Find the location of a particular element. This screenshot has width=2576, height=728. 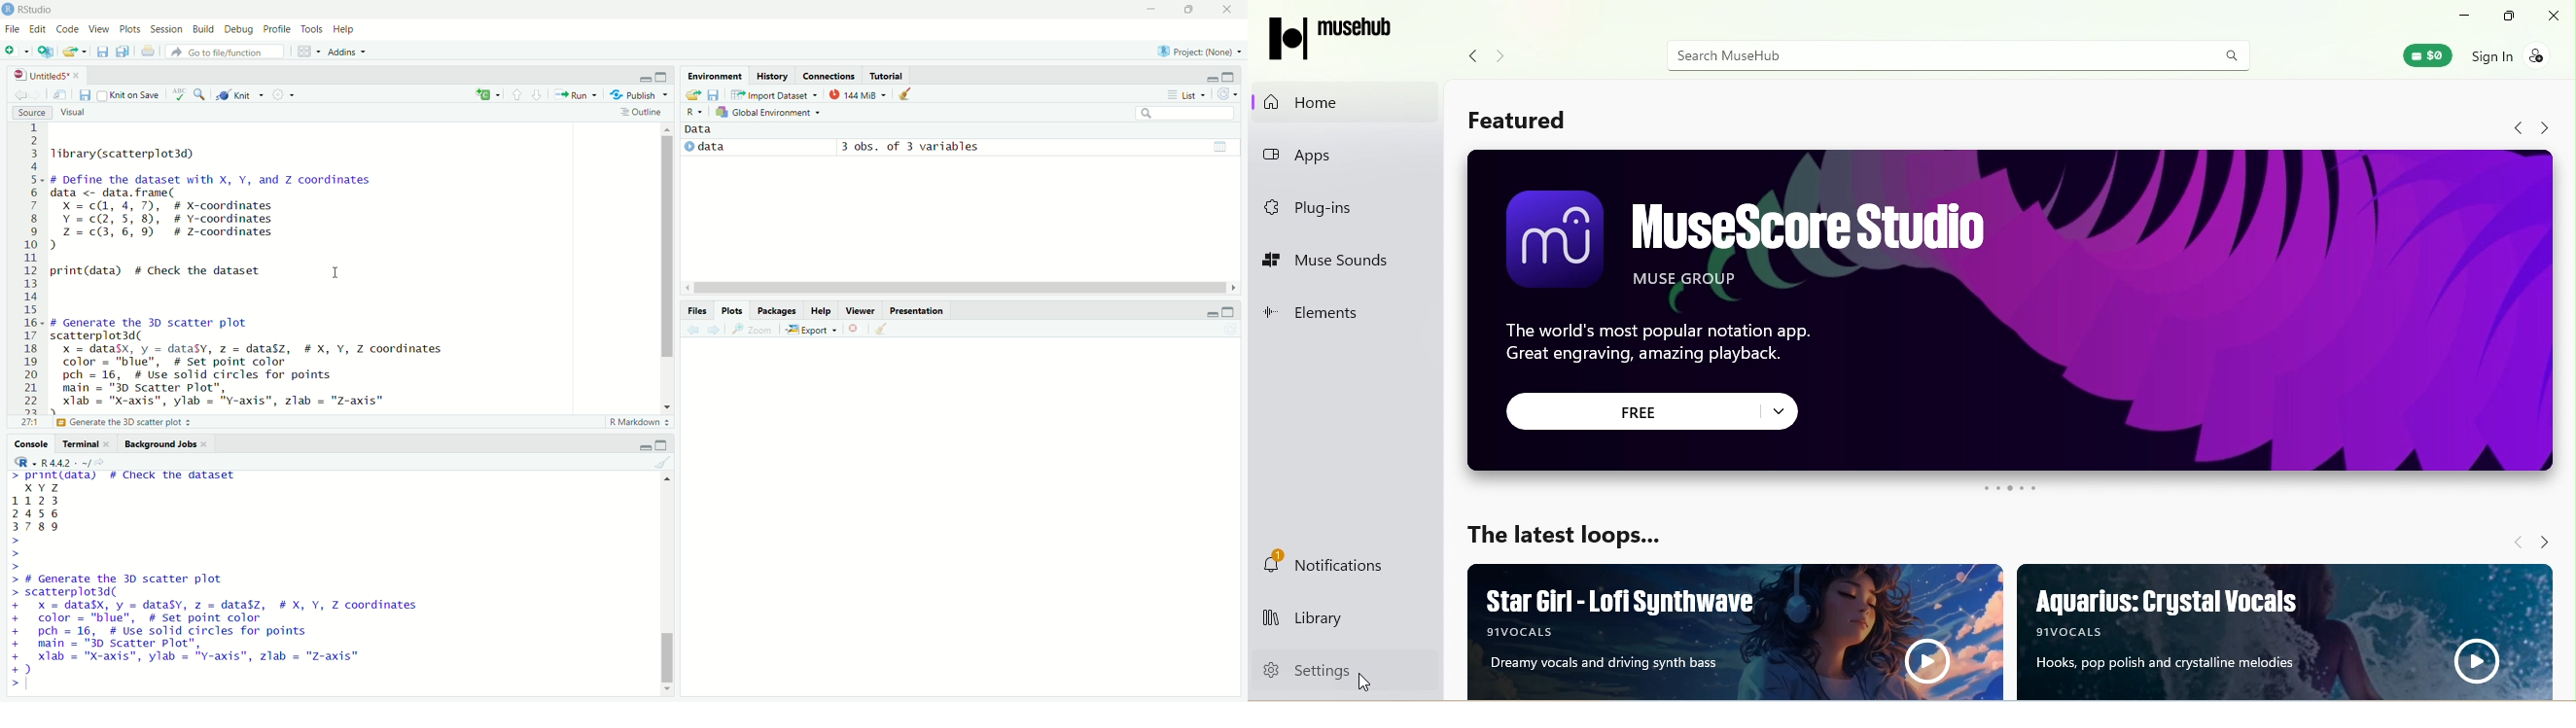

Refresh the list of objects in the environment is located at coordinates (1234, 94).